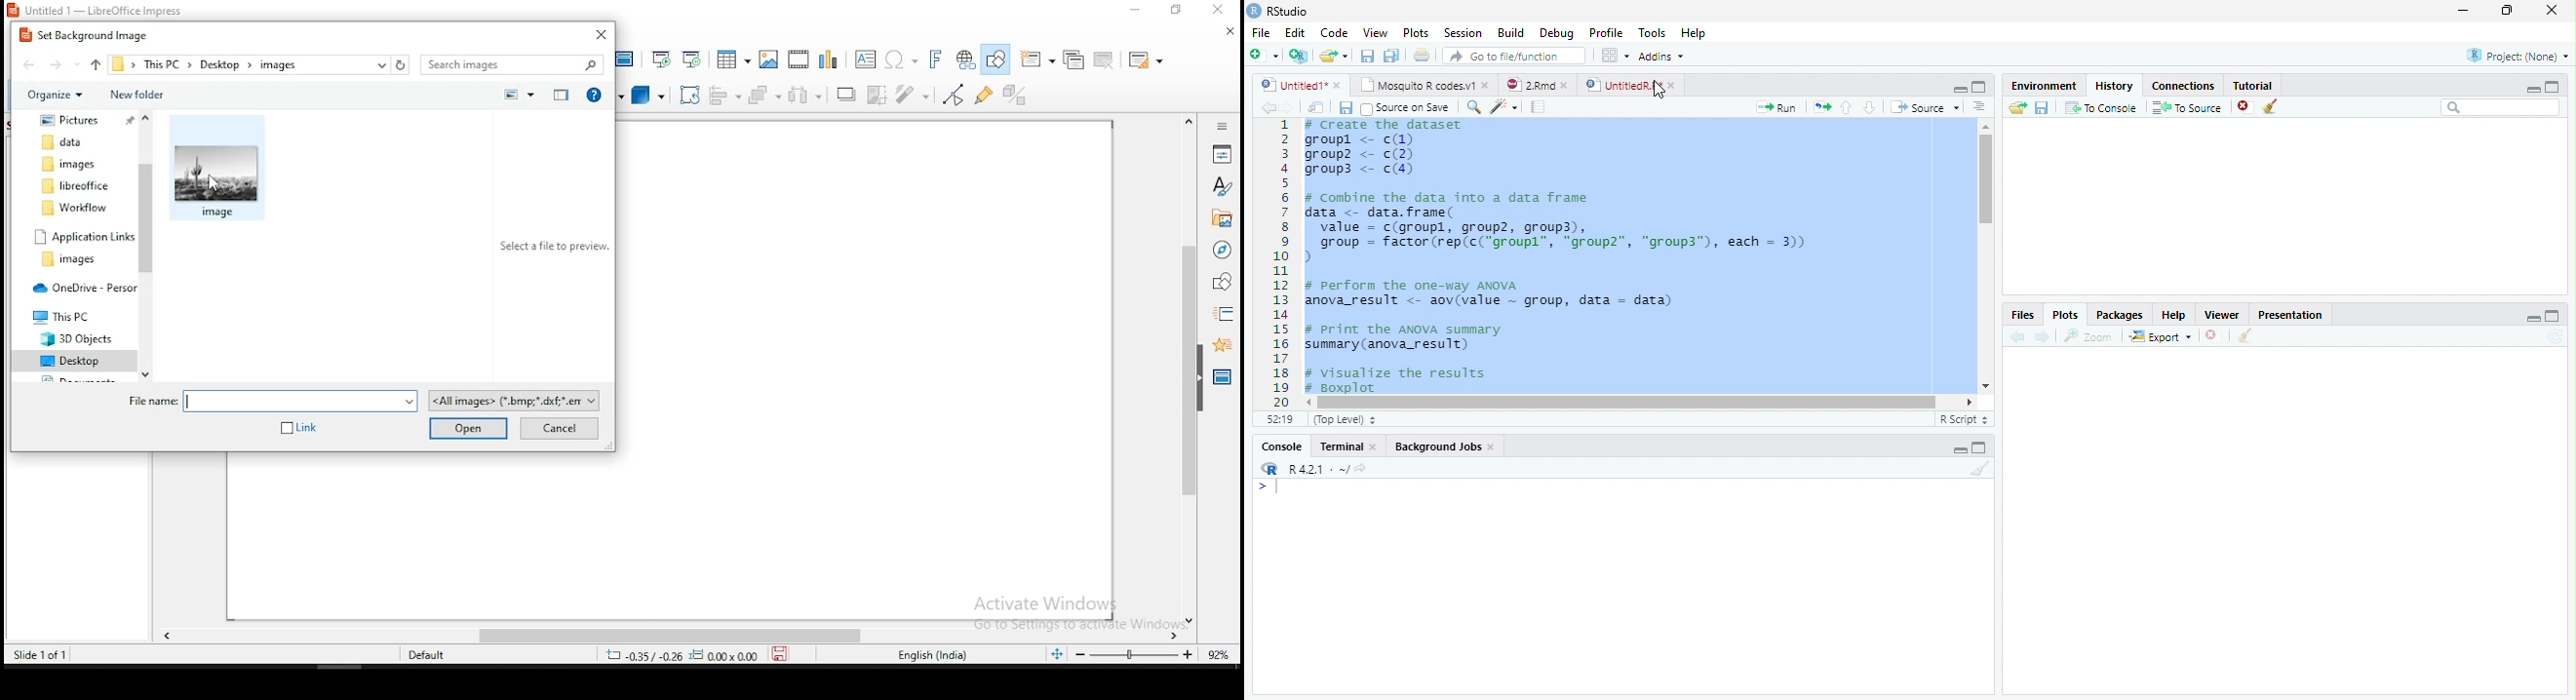 This screenshot has width=2576, height=700. Describe the element at coordinates (1375, 34) in the screenshot. I see `View` at that location.